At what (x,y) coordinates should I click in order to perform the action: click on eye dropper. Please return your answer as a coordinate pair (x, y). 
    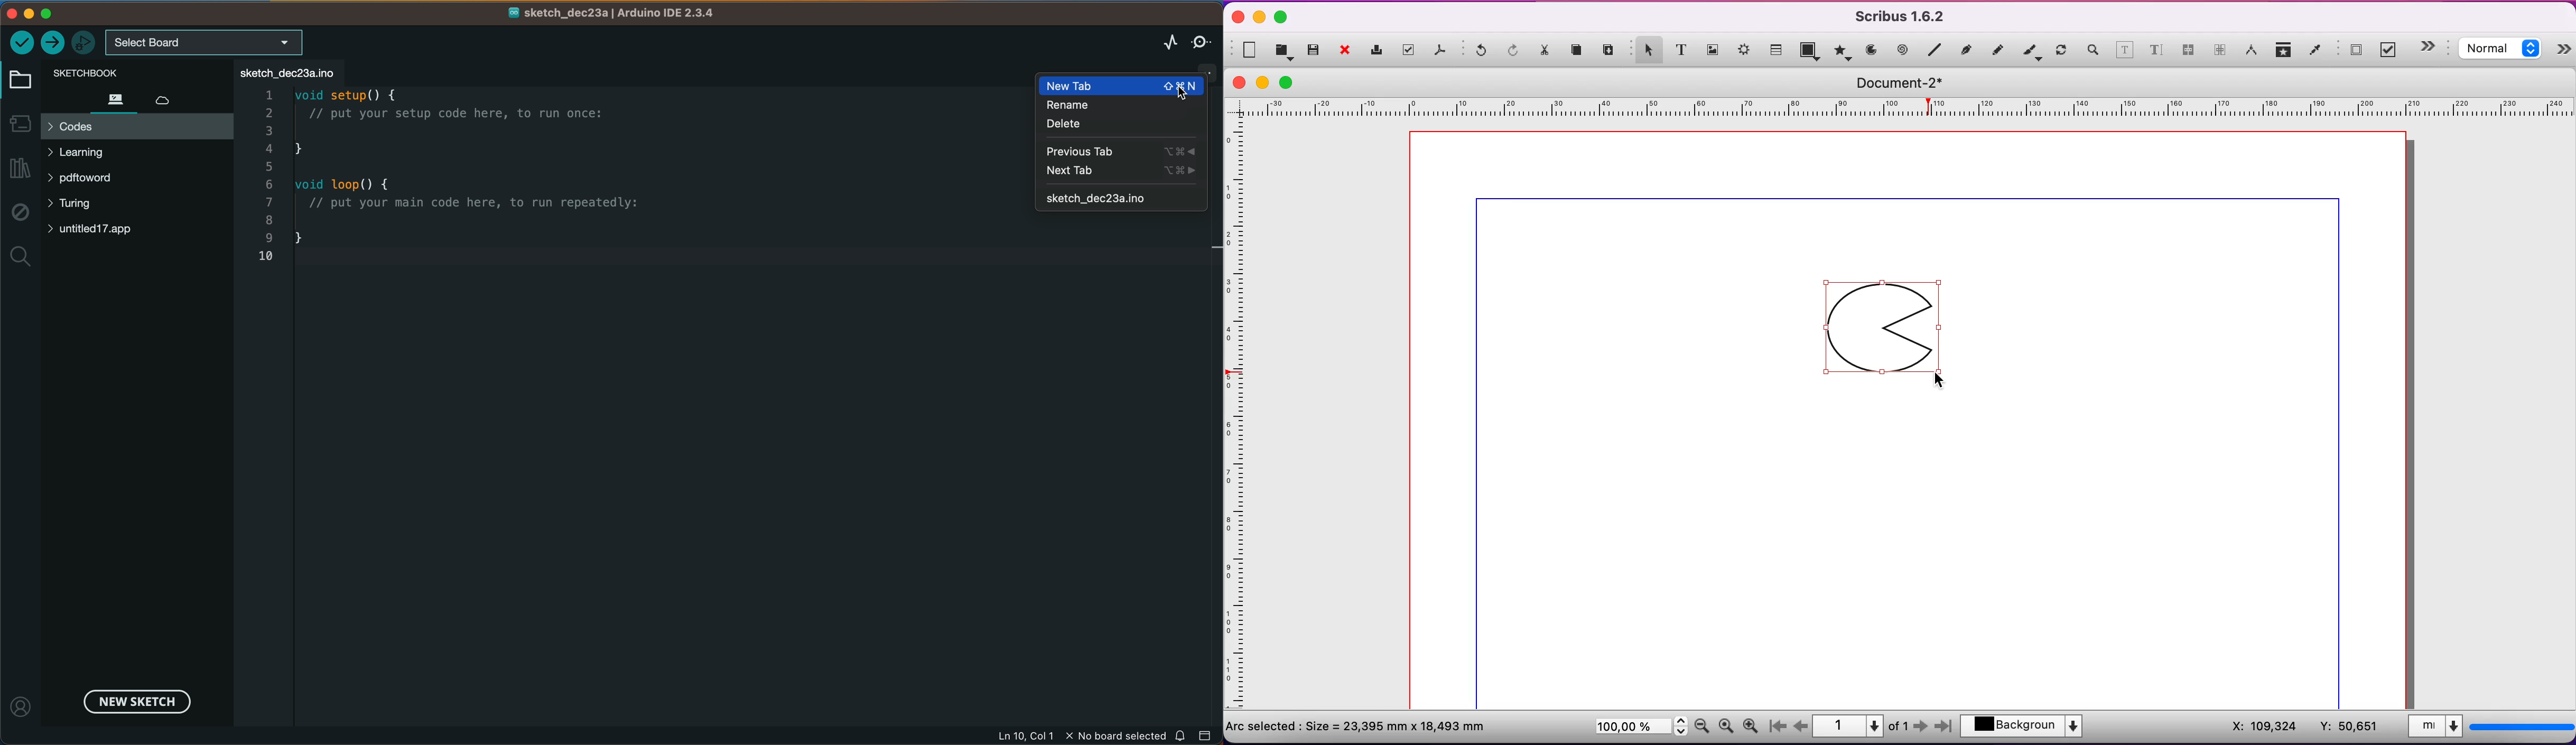
    Looking at the image, I should click on (2315, 51).